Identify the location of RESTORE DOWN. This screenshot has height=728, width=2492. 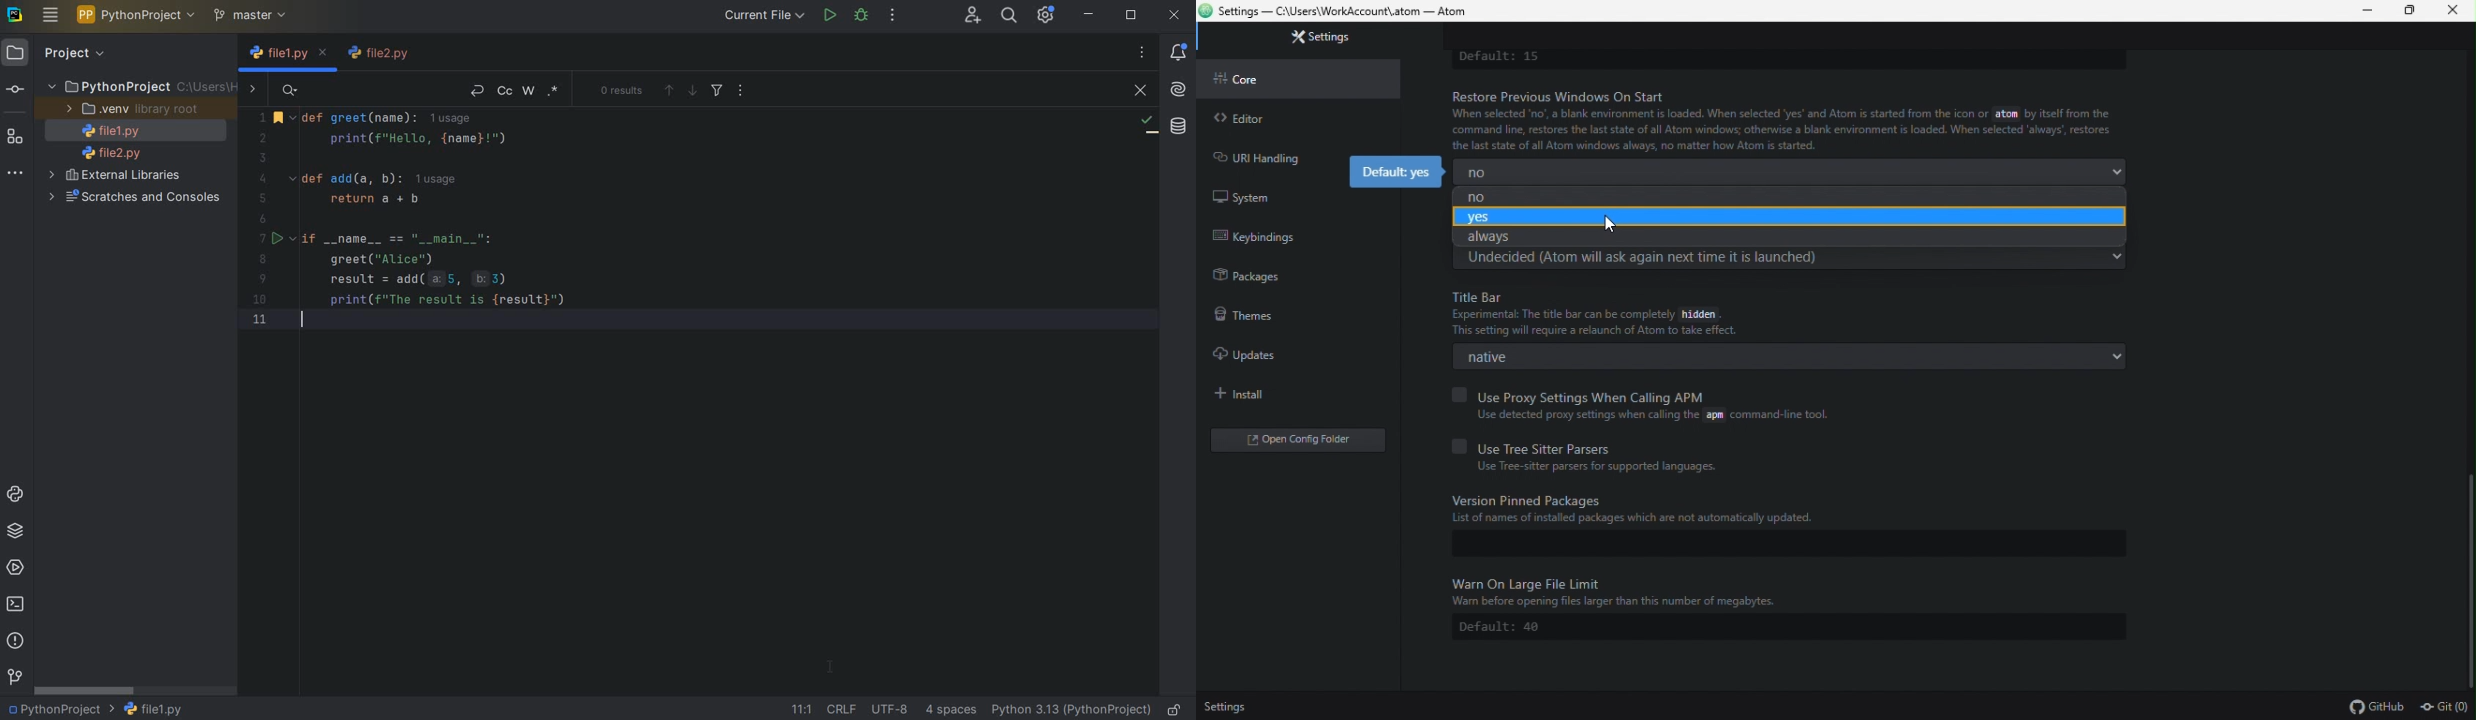
(1132, 17).